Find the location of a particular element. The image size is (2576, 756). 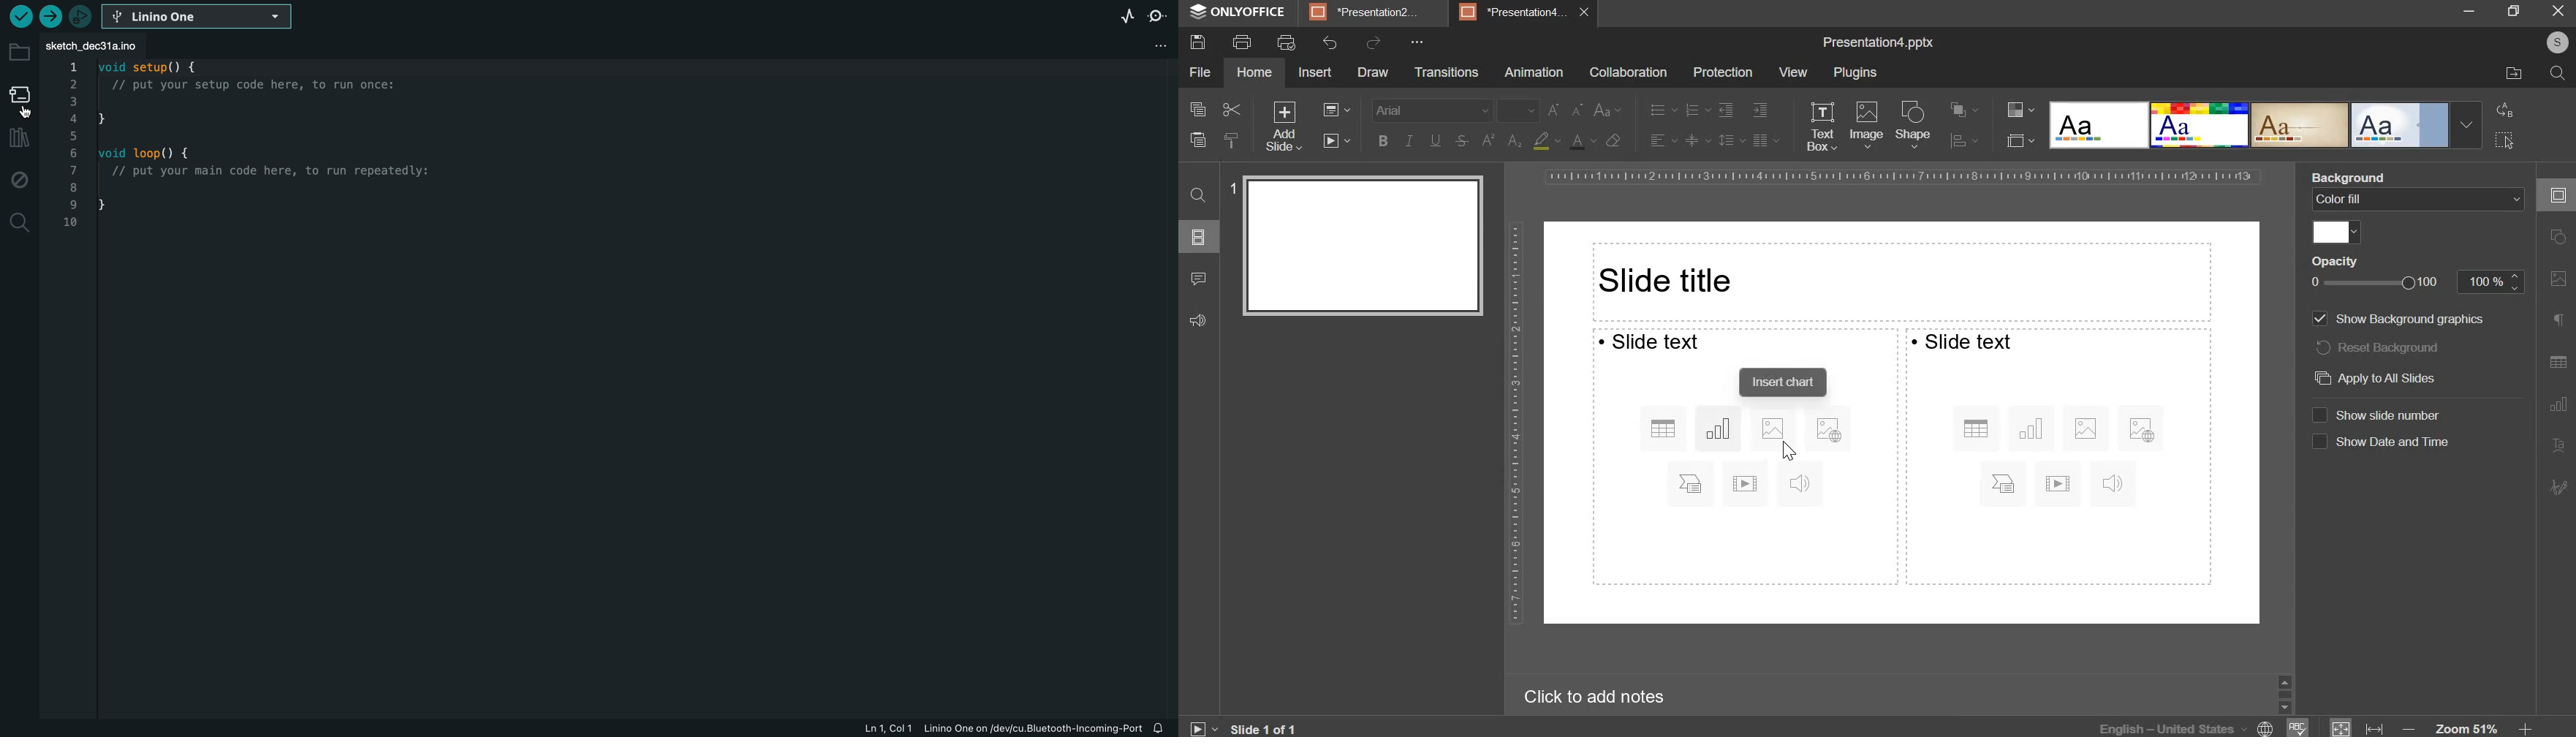

horizontal alignment is located at coordinates (1662, 140).